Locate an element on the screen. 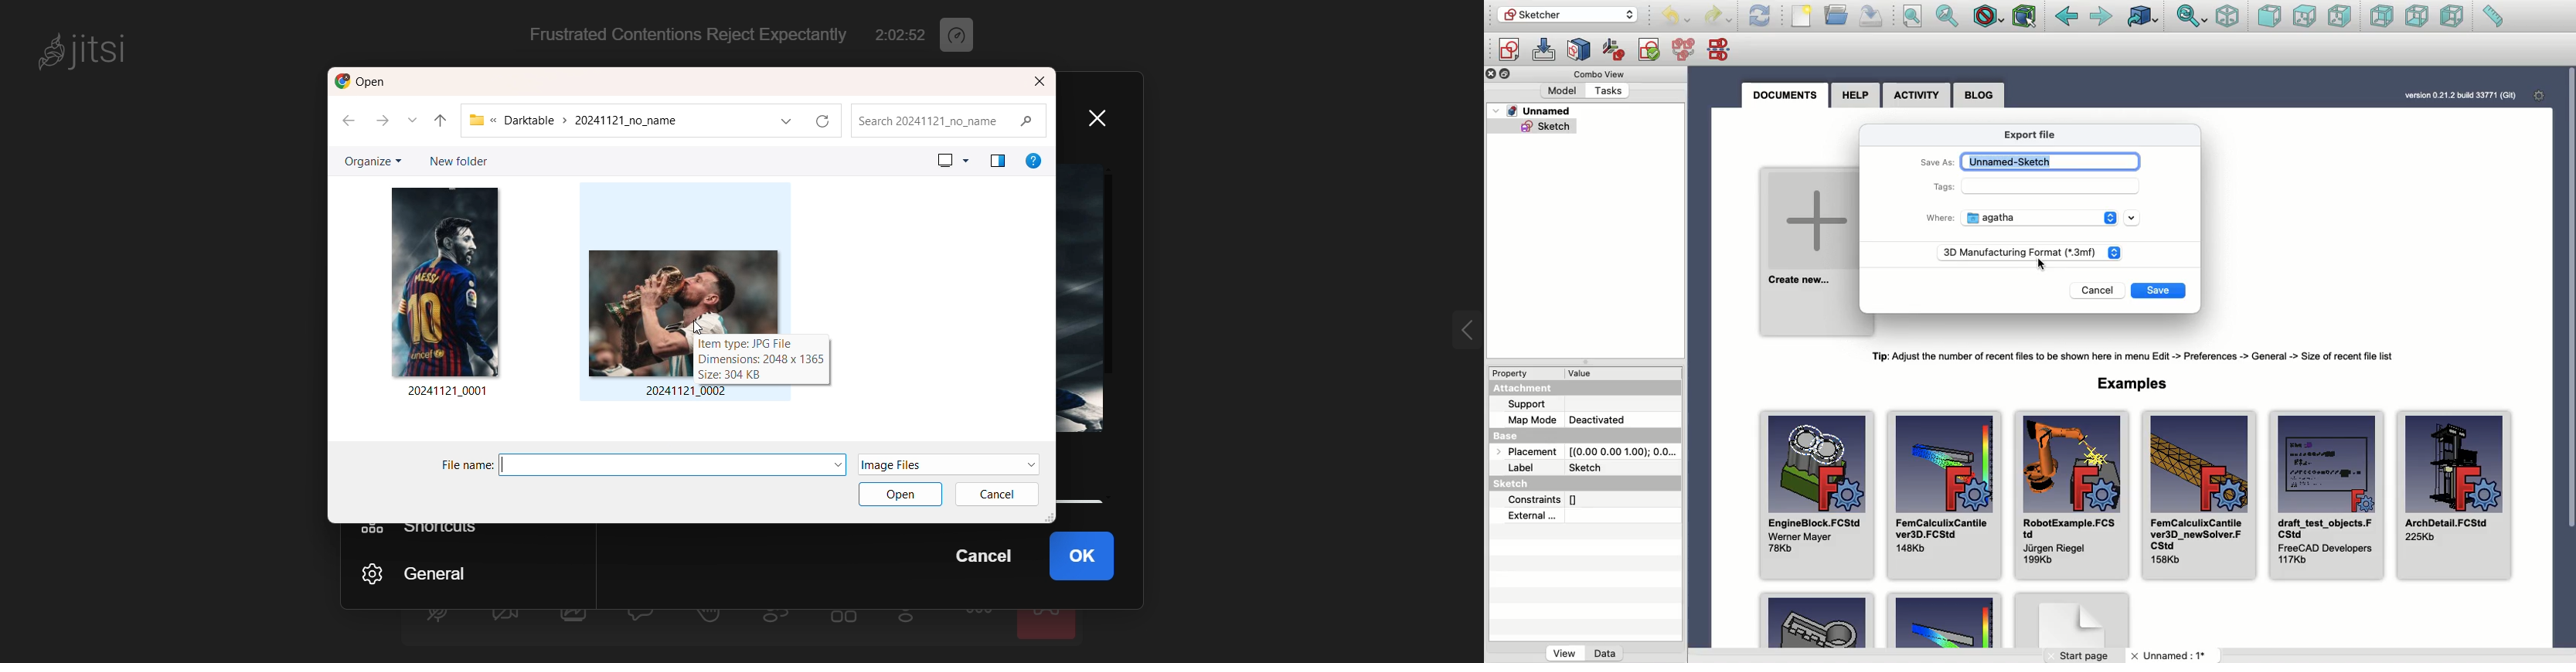  dropdown is located at coordinates (1028, 464).